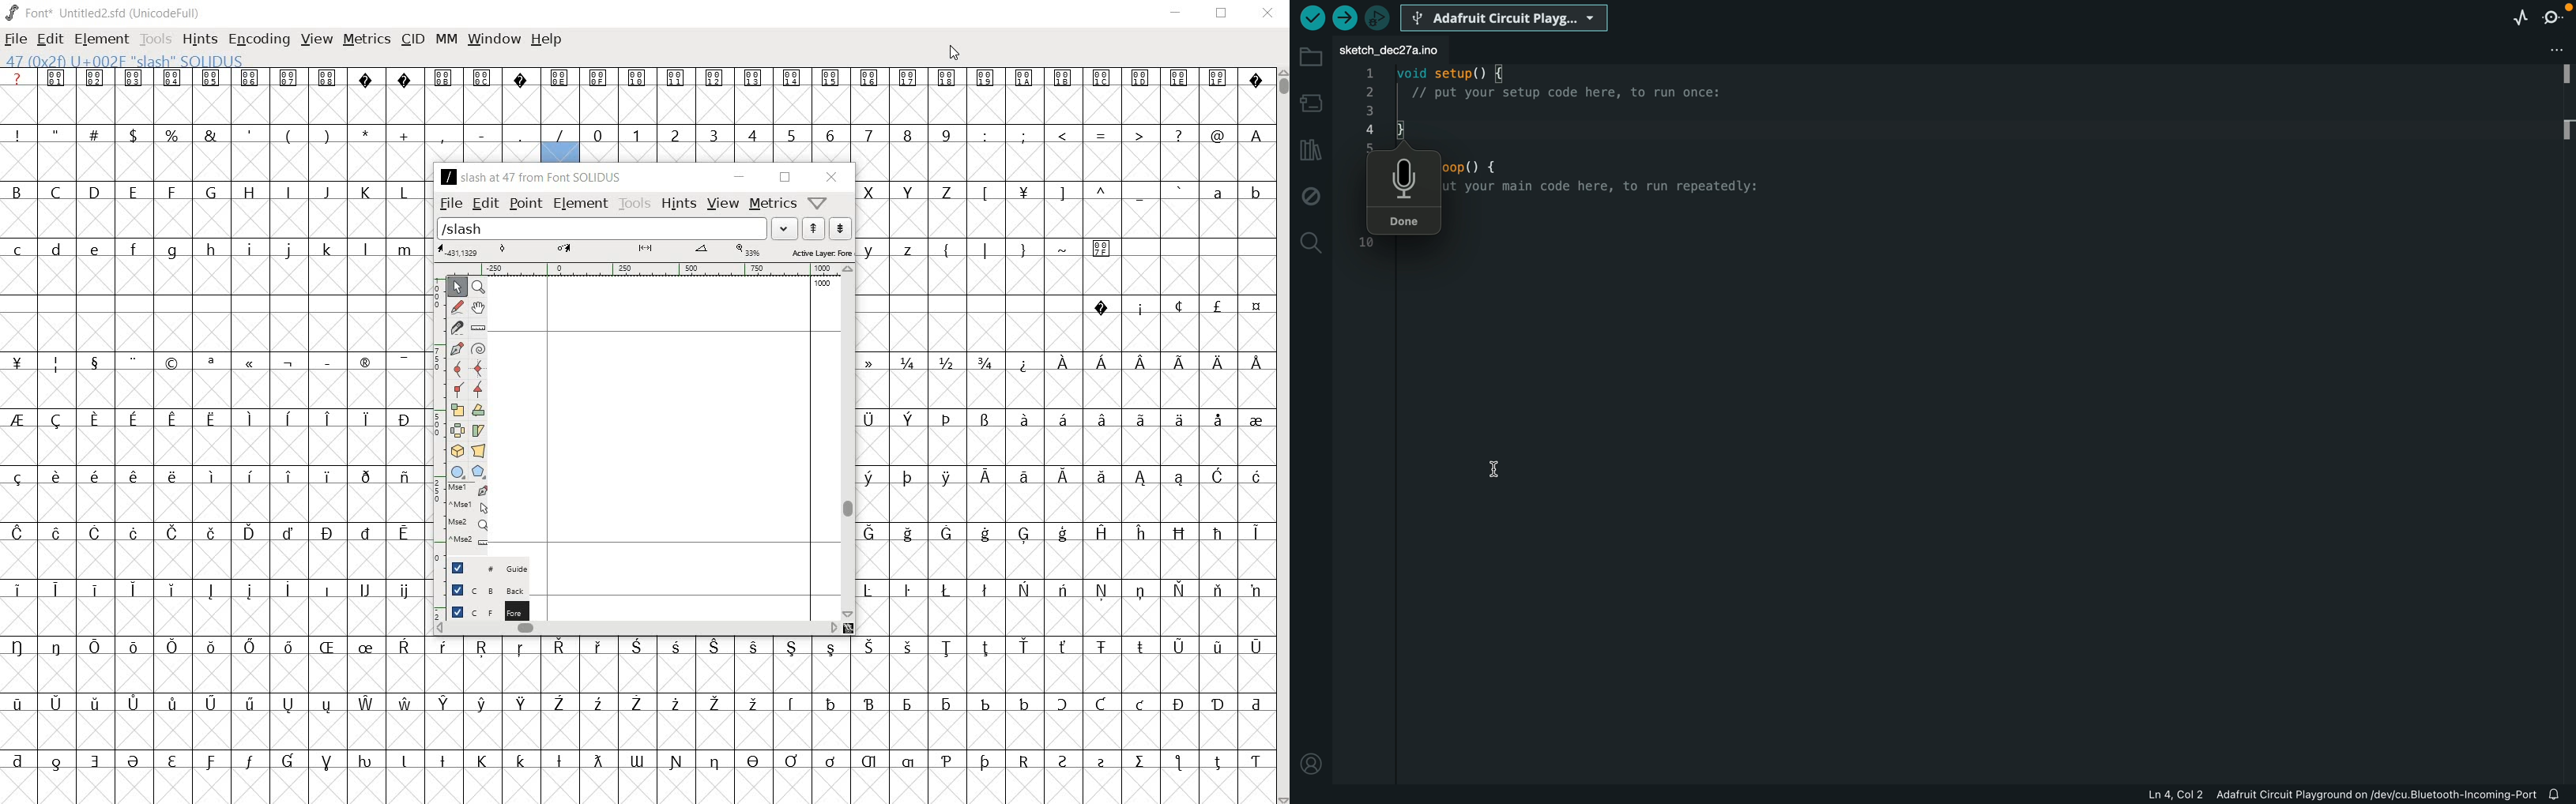  Describe the element at coordinates (547, 40) in the screenshot. I see `HELP` at that location.